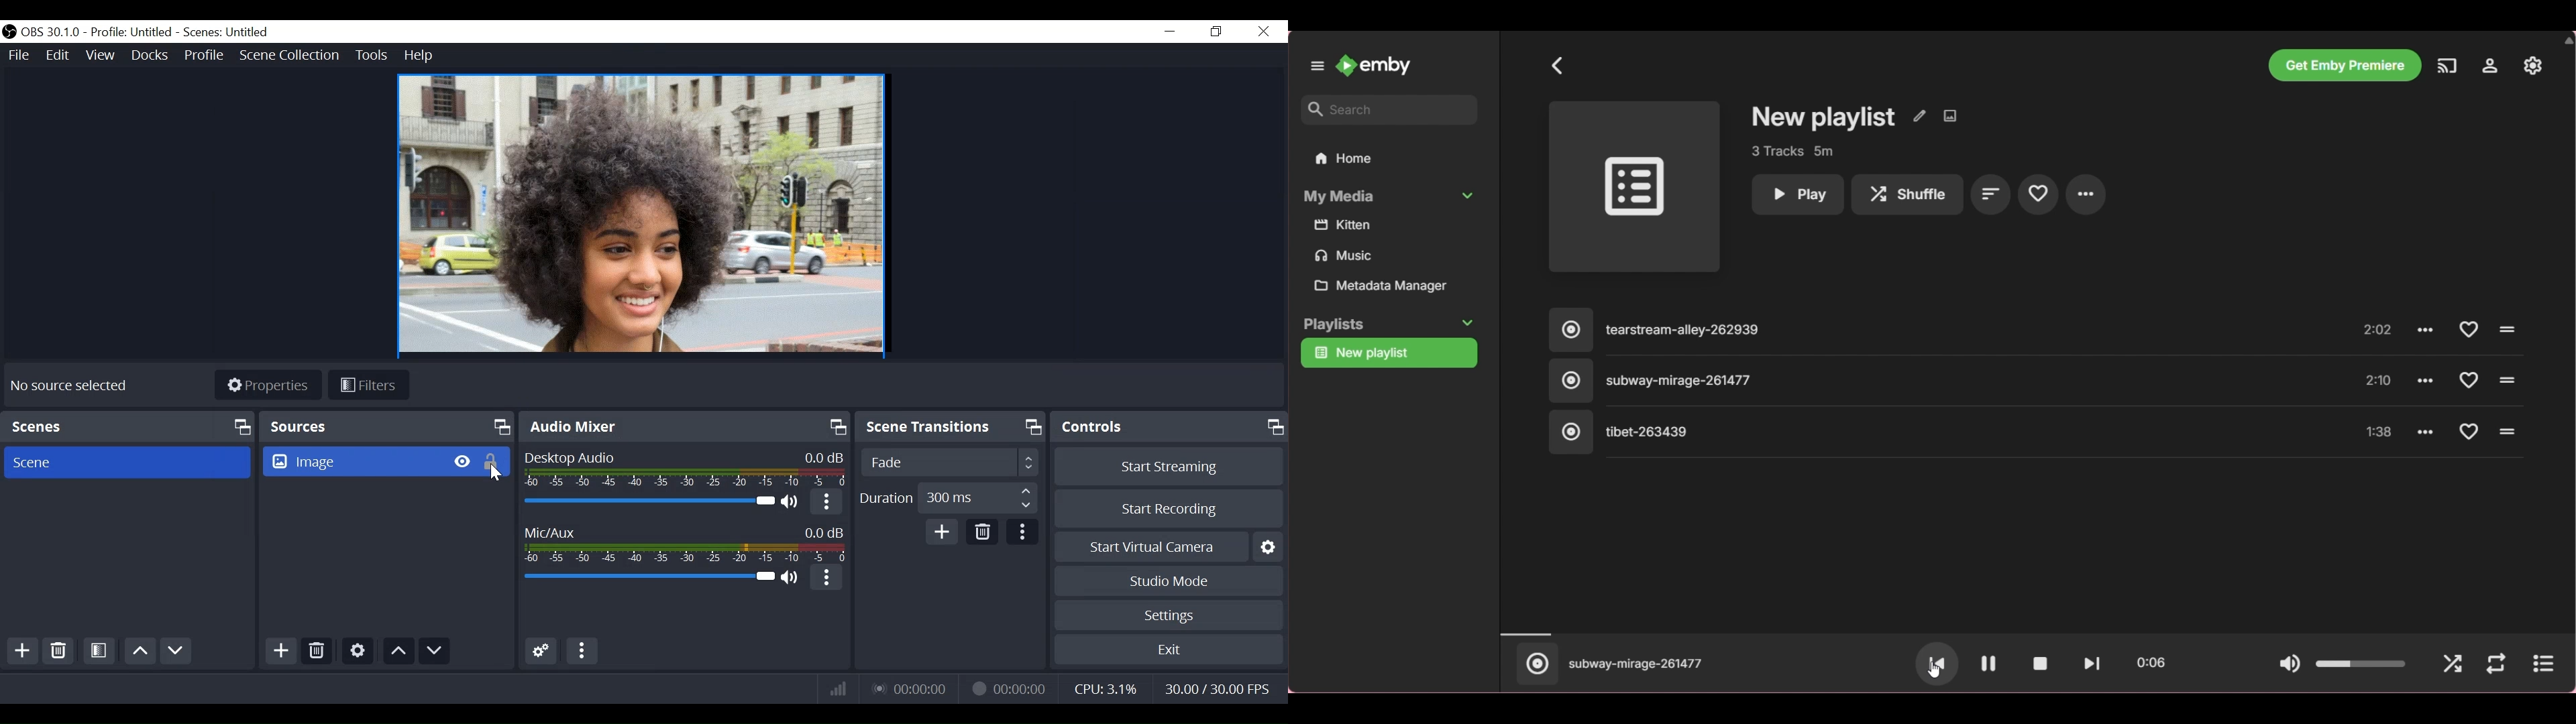  I want to click on Shuffle, so click(1907, 195).